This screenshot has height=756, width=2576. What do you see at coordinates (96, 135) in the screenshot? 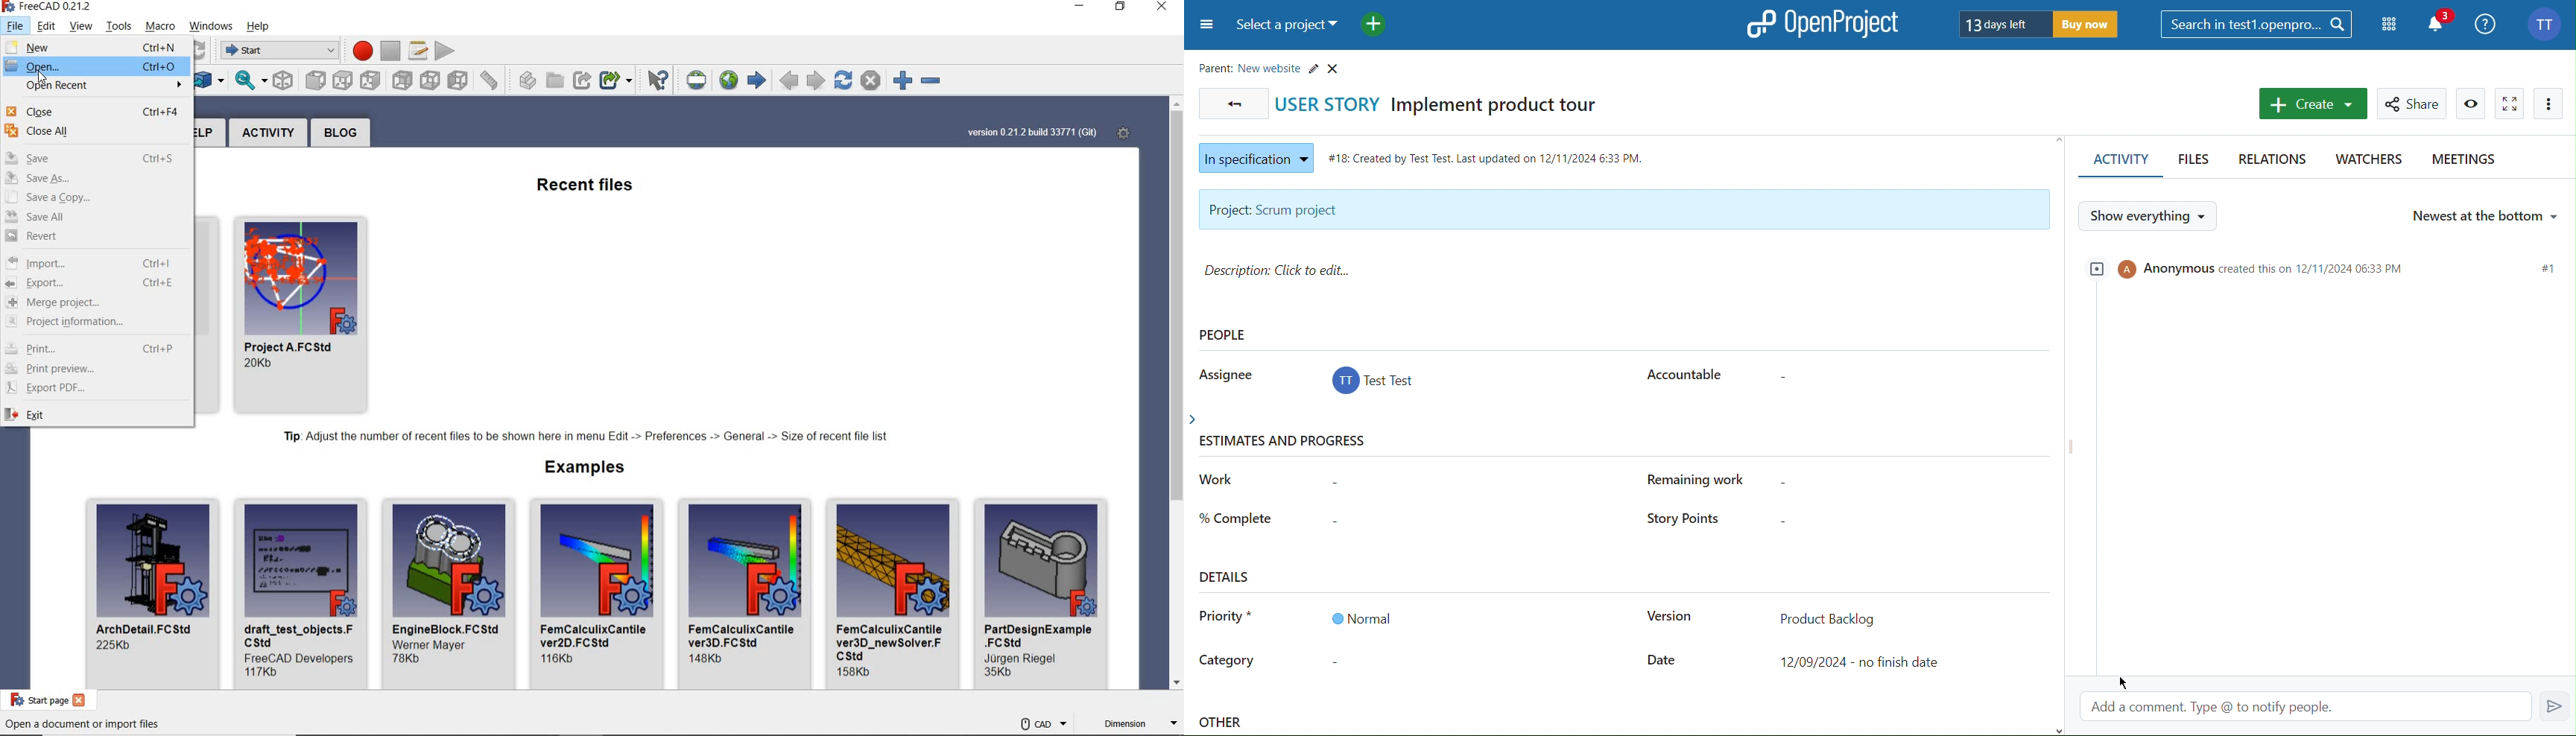
I see `CLOSE ALL` at bounding box center [96, 135].